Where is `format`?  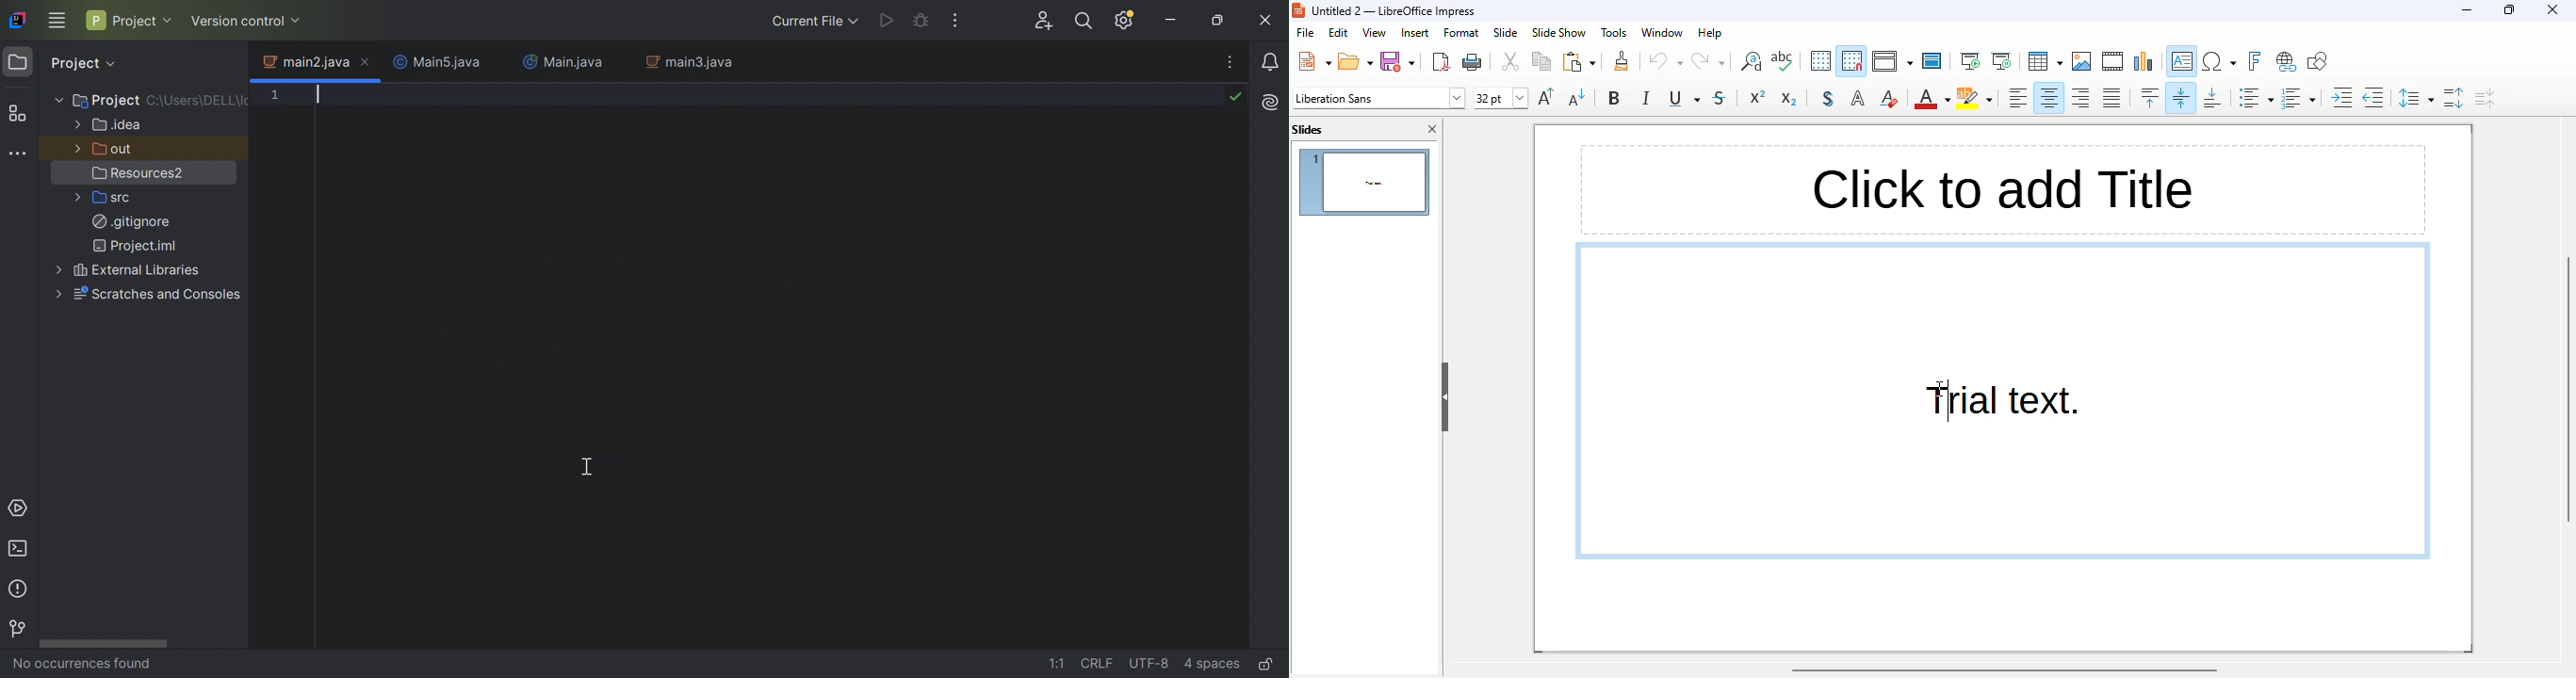
format is located at coordinates (1461, 32).